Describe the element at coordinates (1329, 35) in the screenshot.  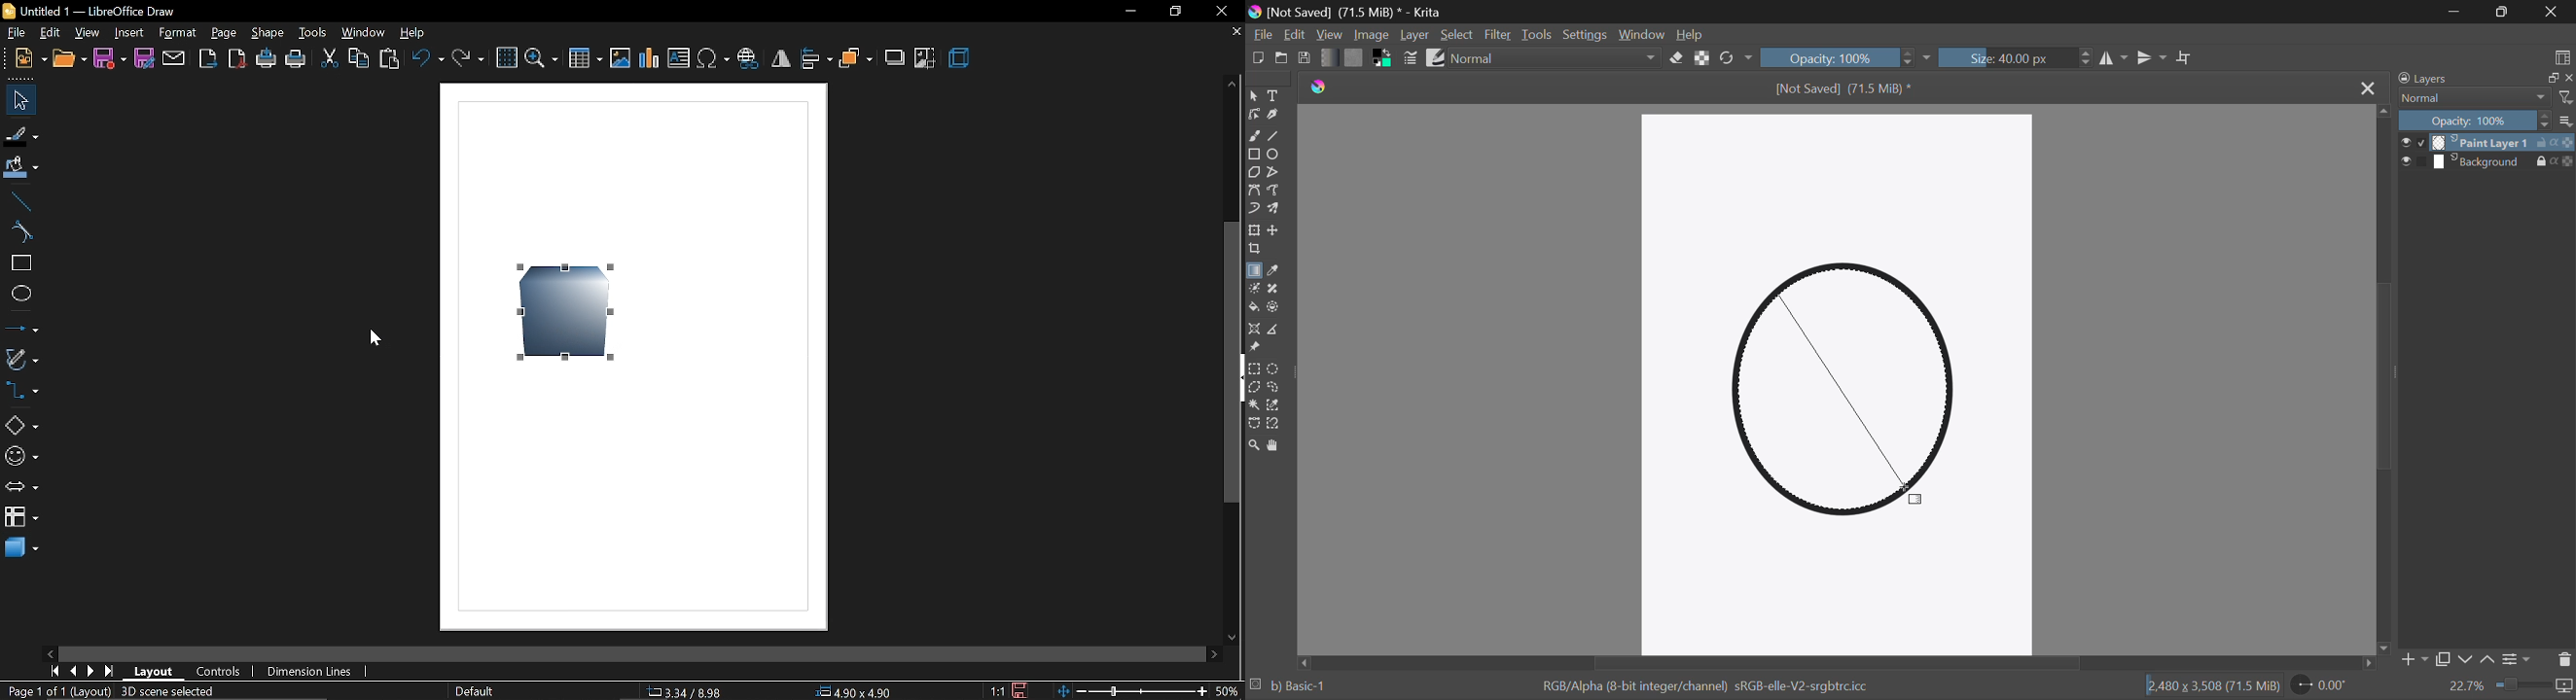
I see `View` at that location.